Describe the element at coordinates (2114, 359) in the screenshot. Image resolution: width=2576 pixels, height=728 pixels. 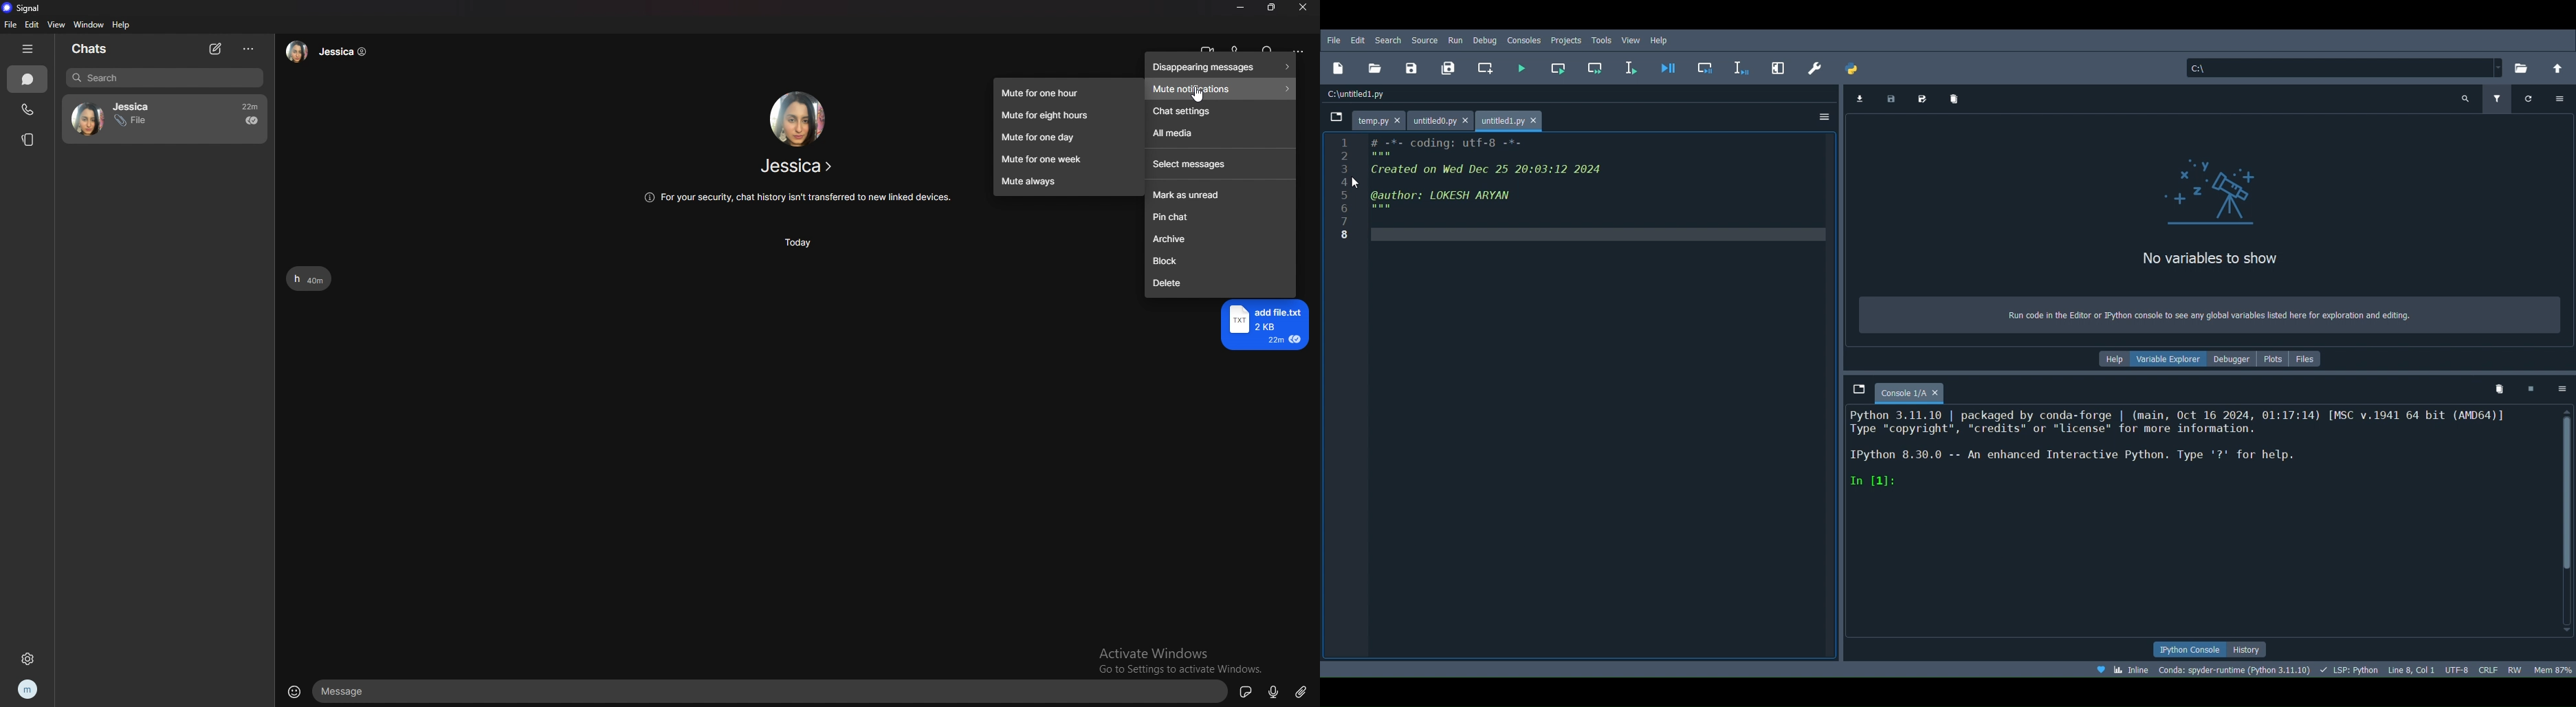
I see `Help` at that location.